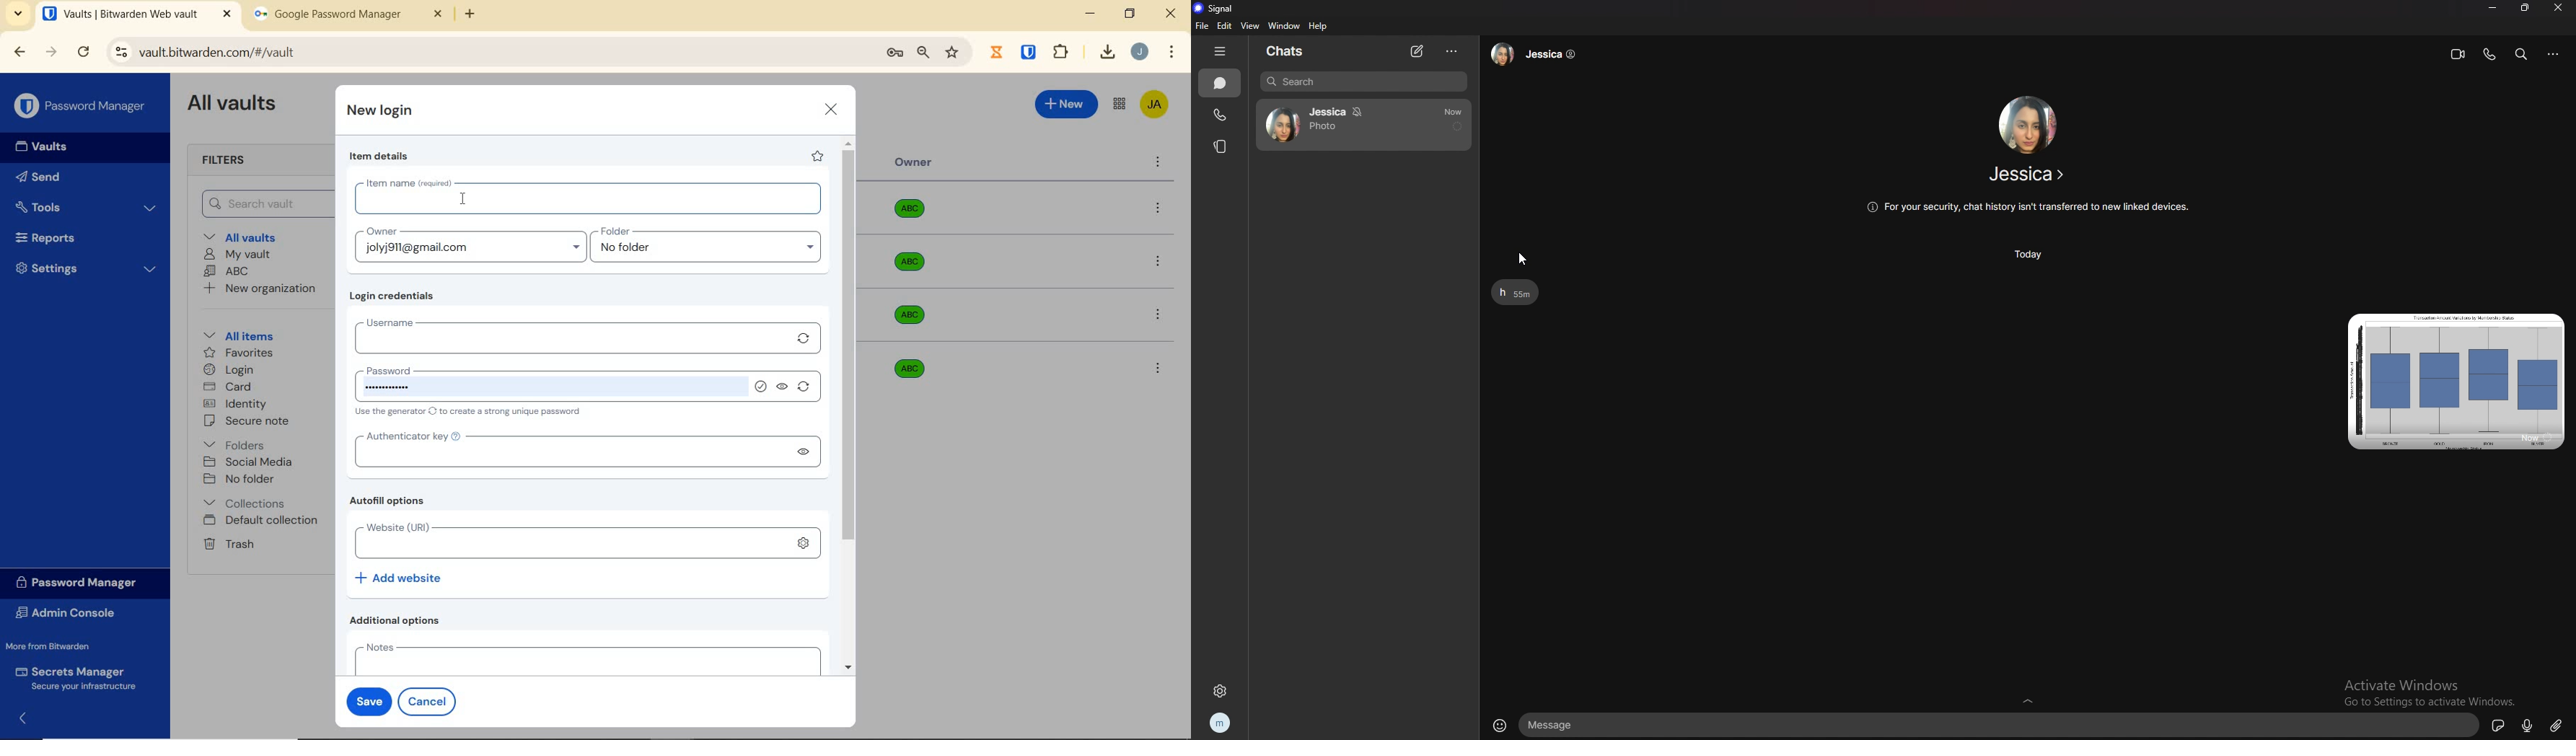 The width and height of the screenshot is (2576, 756). What do you see at coordinates (228, 161) in the screenshot?
I see `Filters` at bounding box center [228, 161].